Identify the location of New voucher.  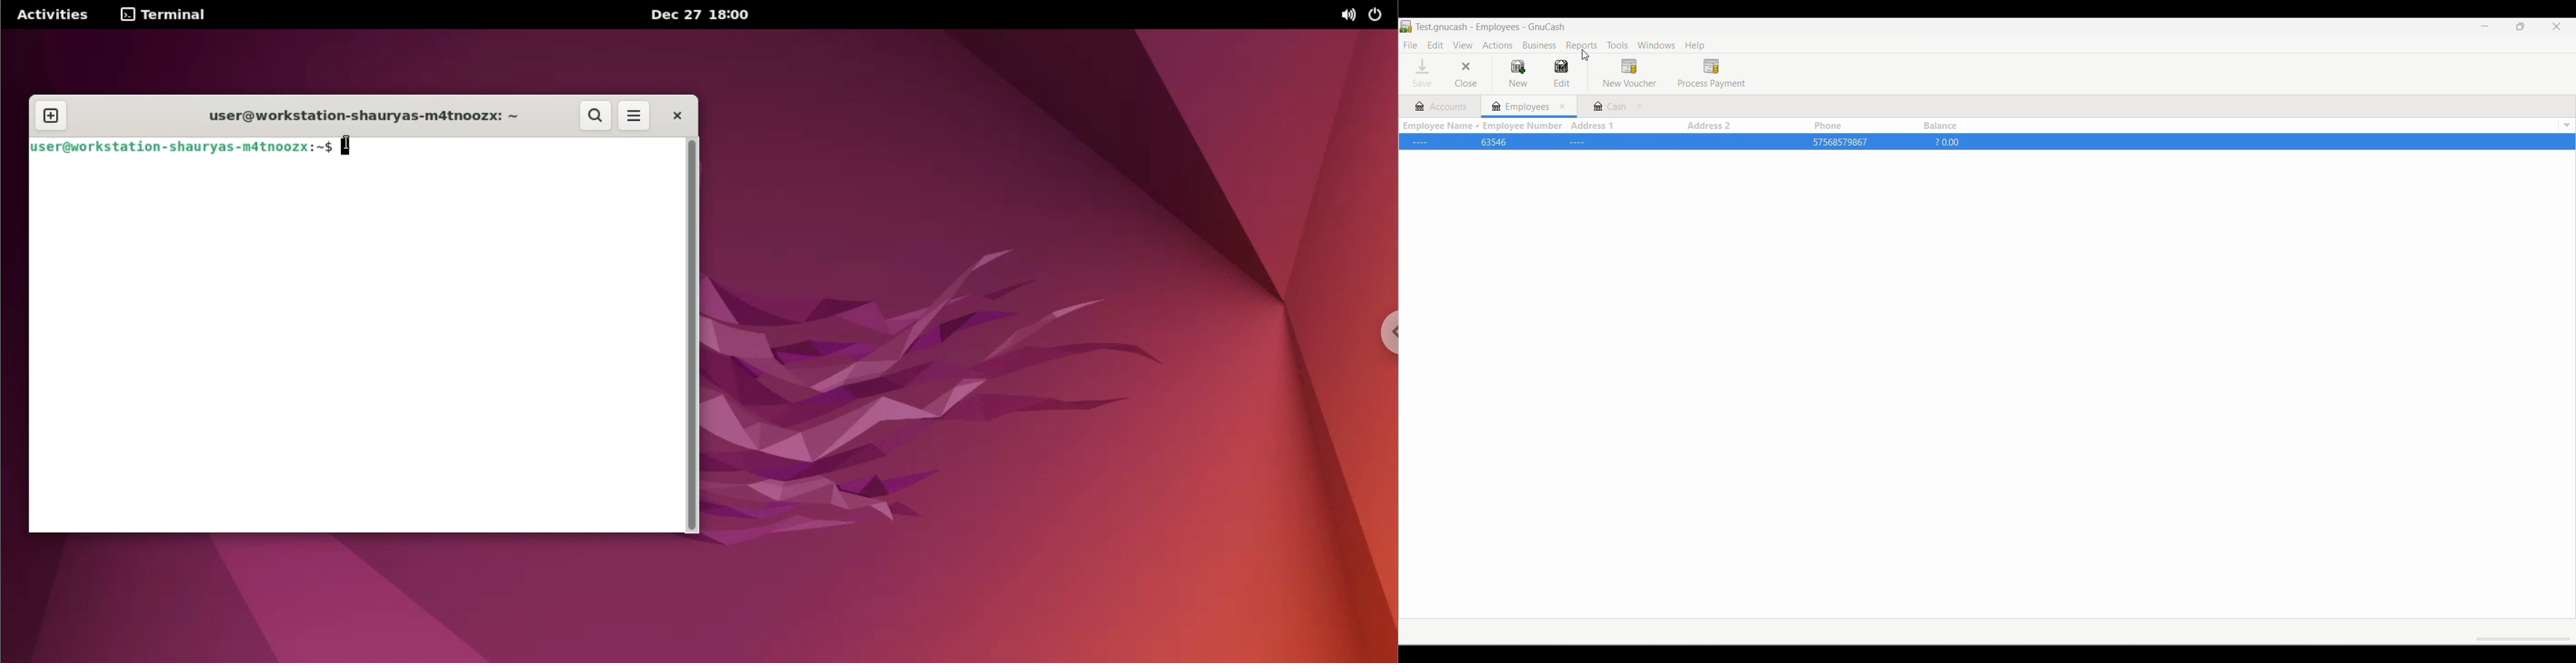
(1629, 73).